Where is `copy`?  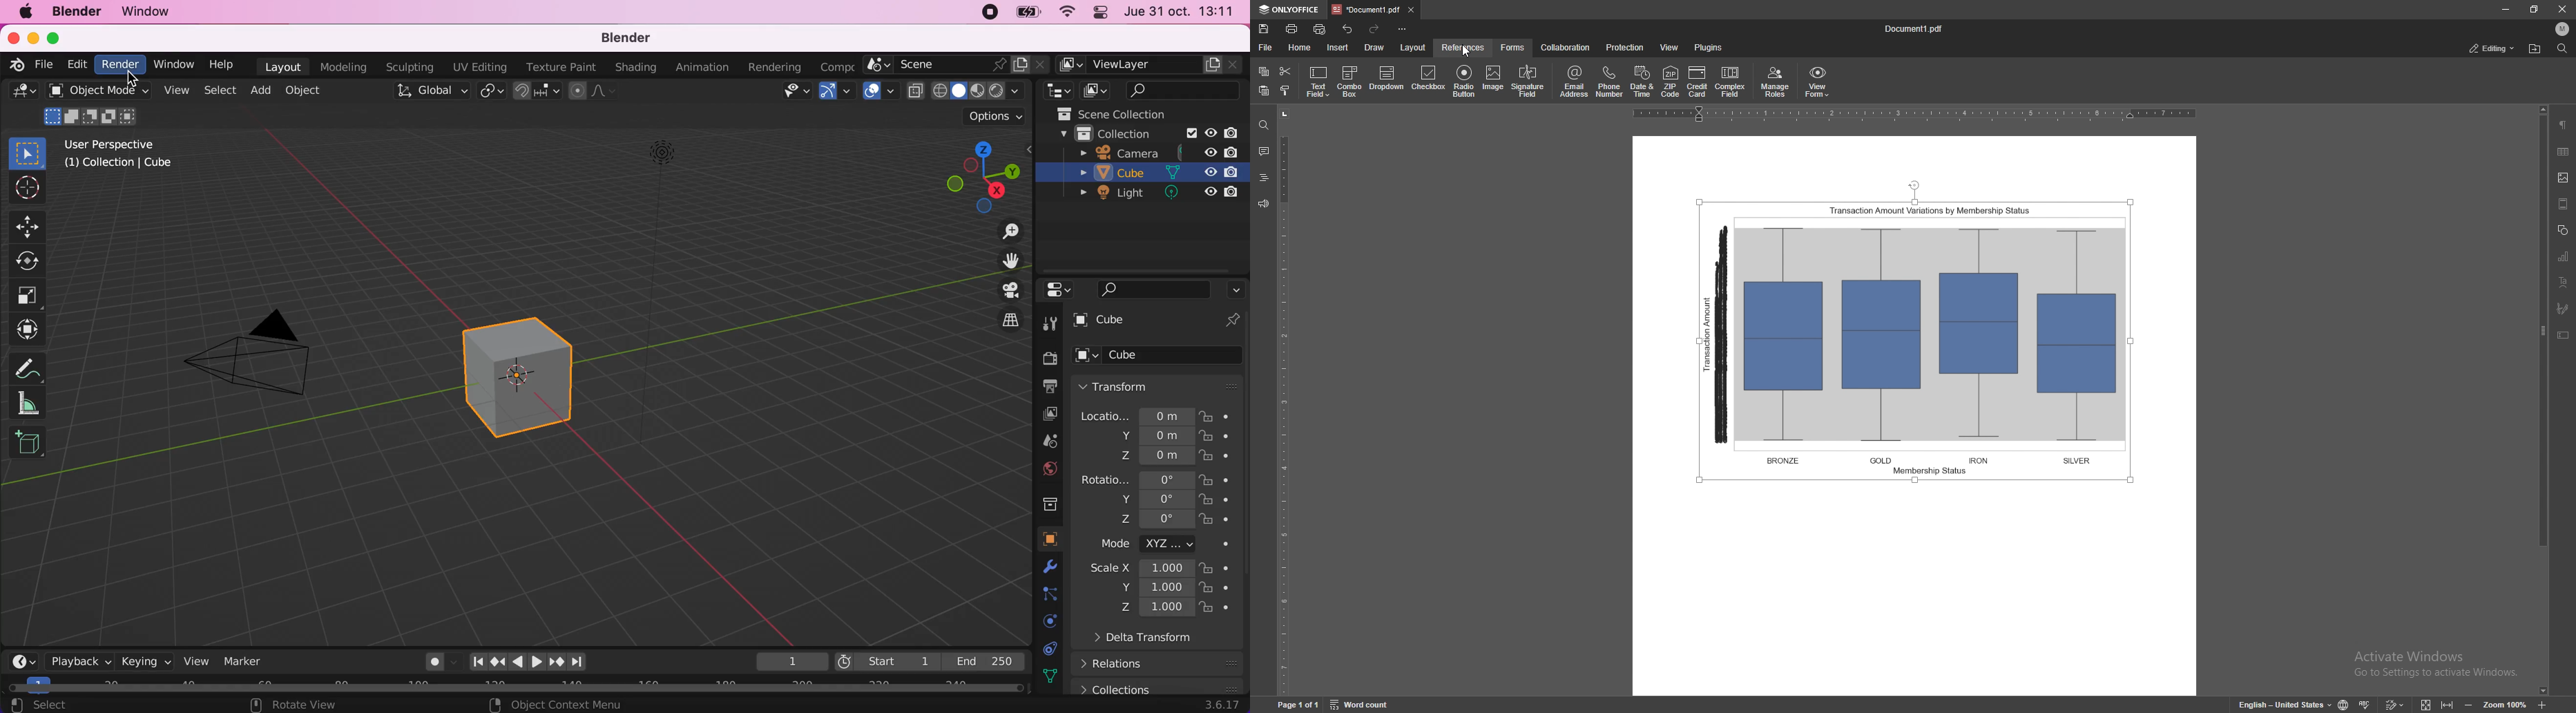 copy is located at coordinates (1264, 72).